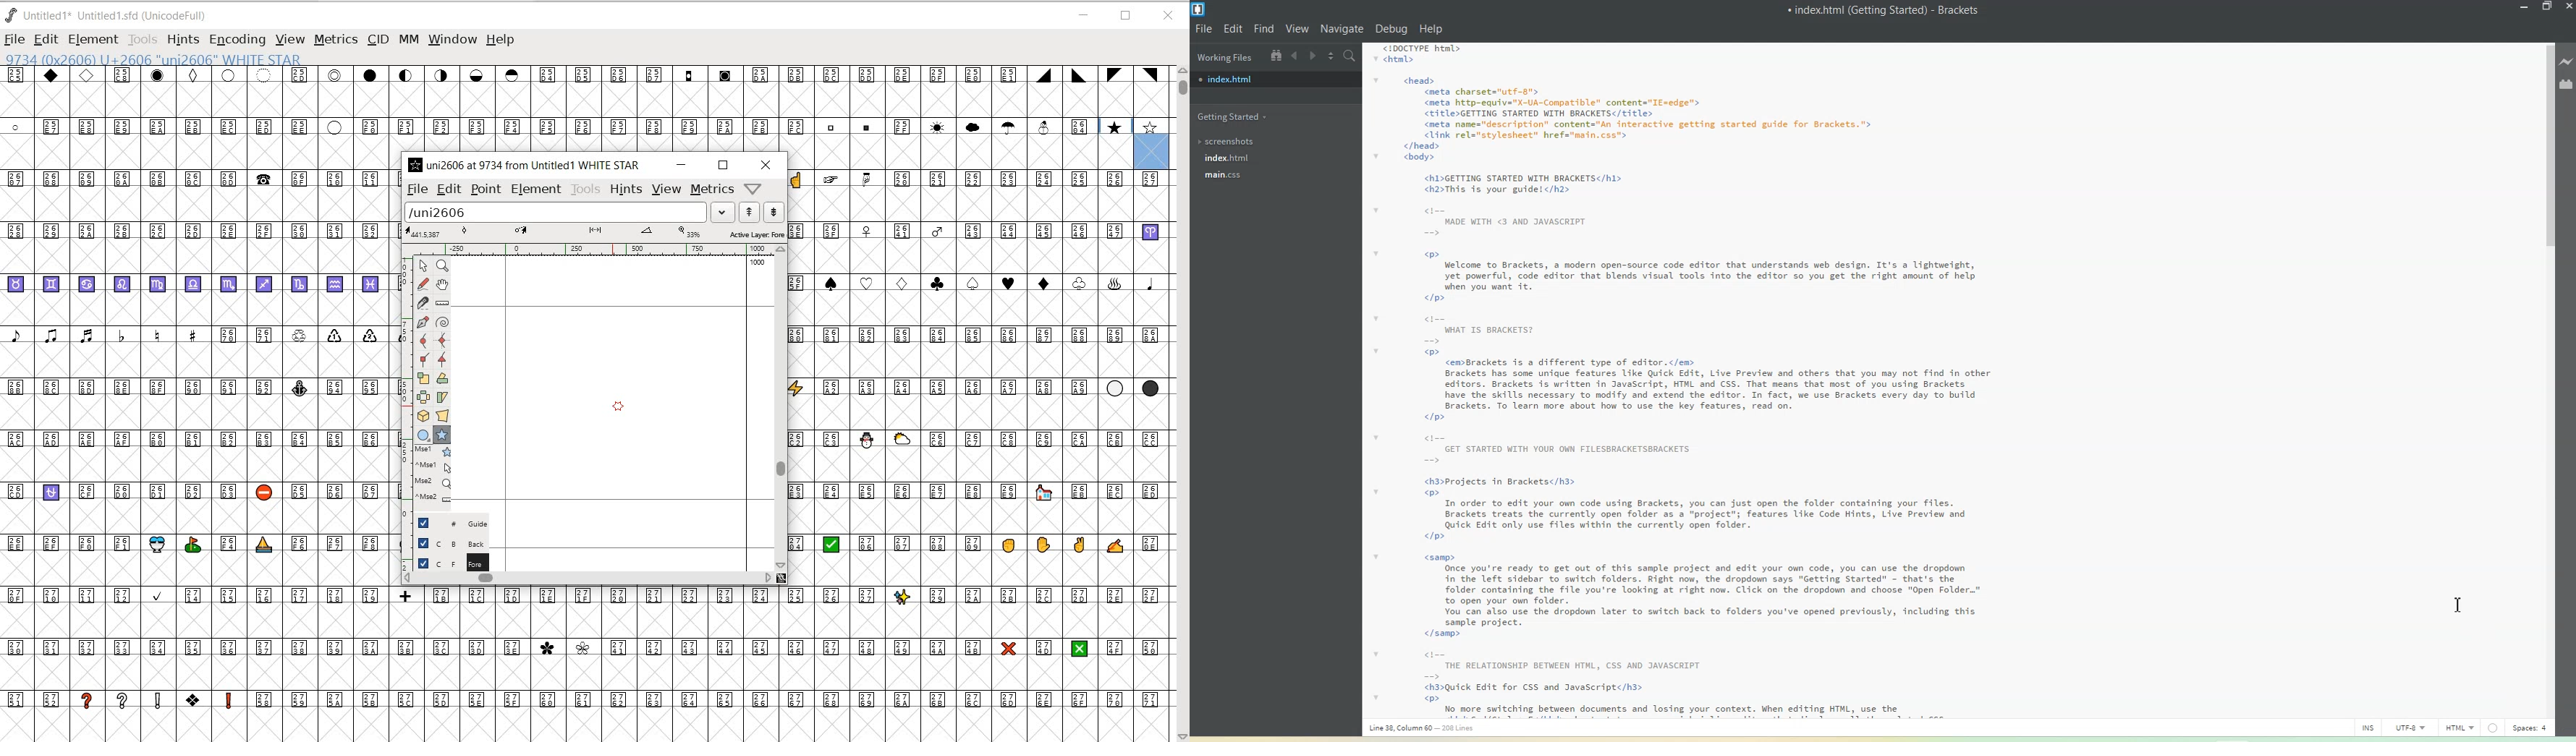  I want to click on ROTATE THE SELECTION, so click(442, 378).